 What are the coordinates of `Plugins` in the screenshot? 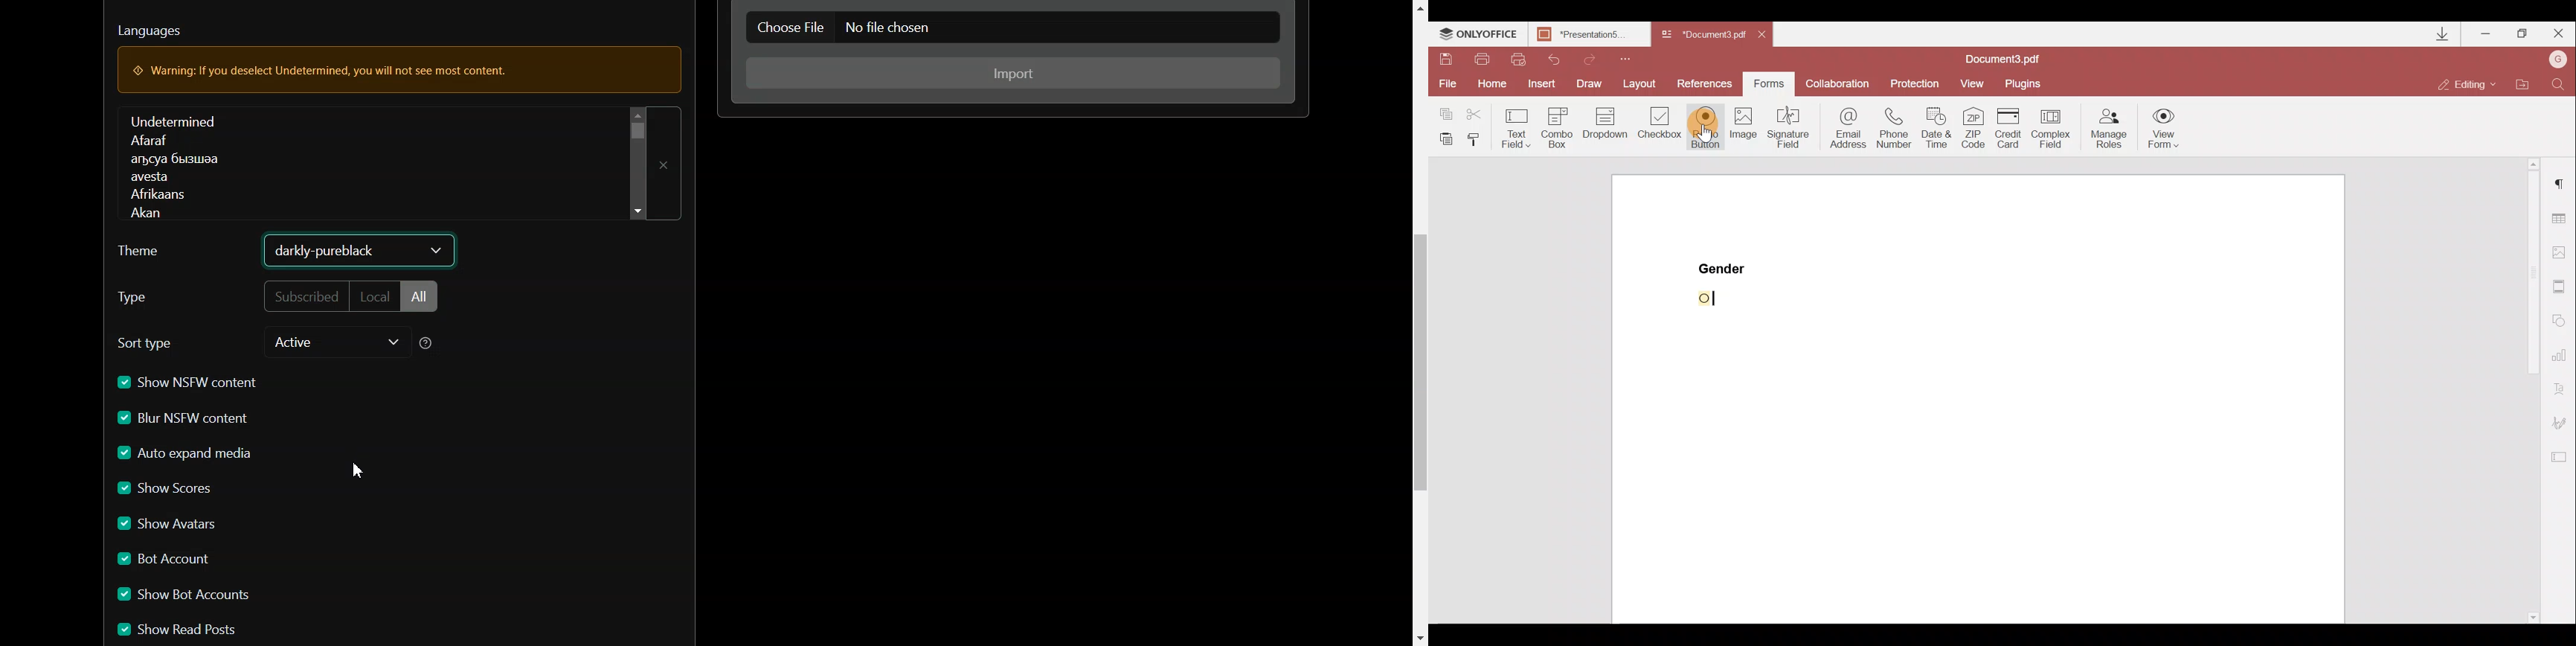 It's located at (2027, 81).